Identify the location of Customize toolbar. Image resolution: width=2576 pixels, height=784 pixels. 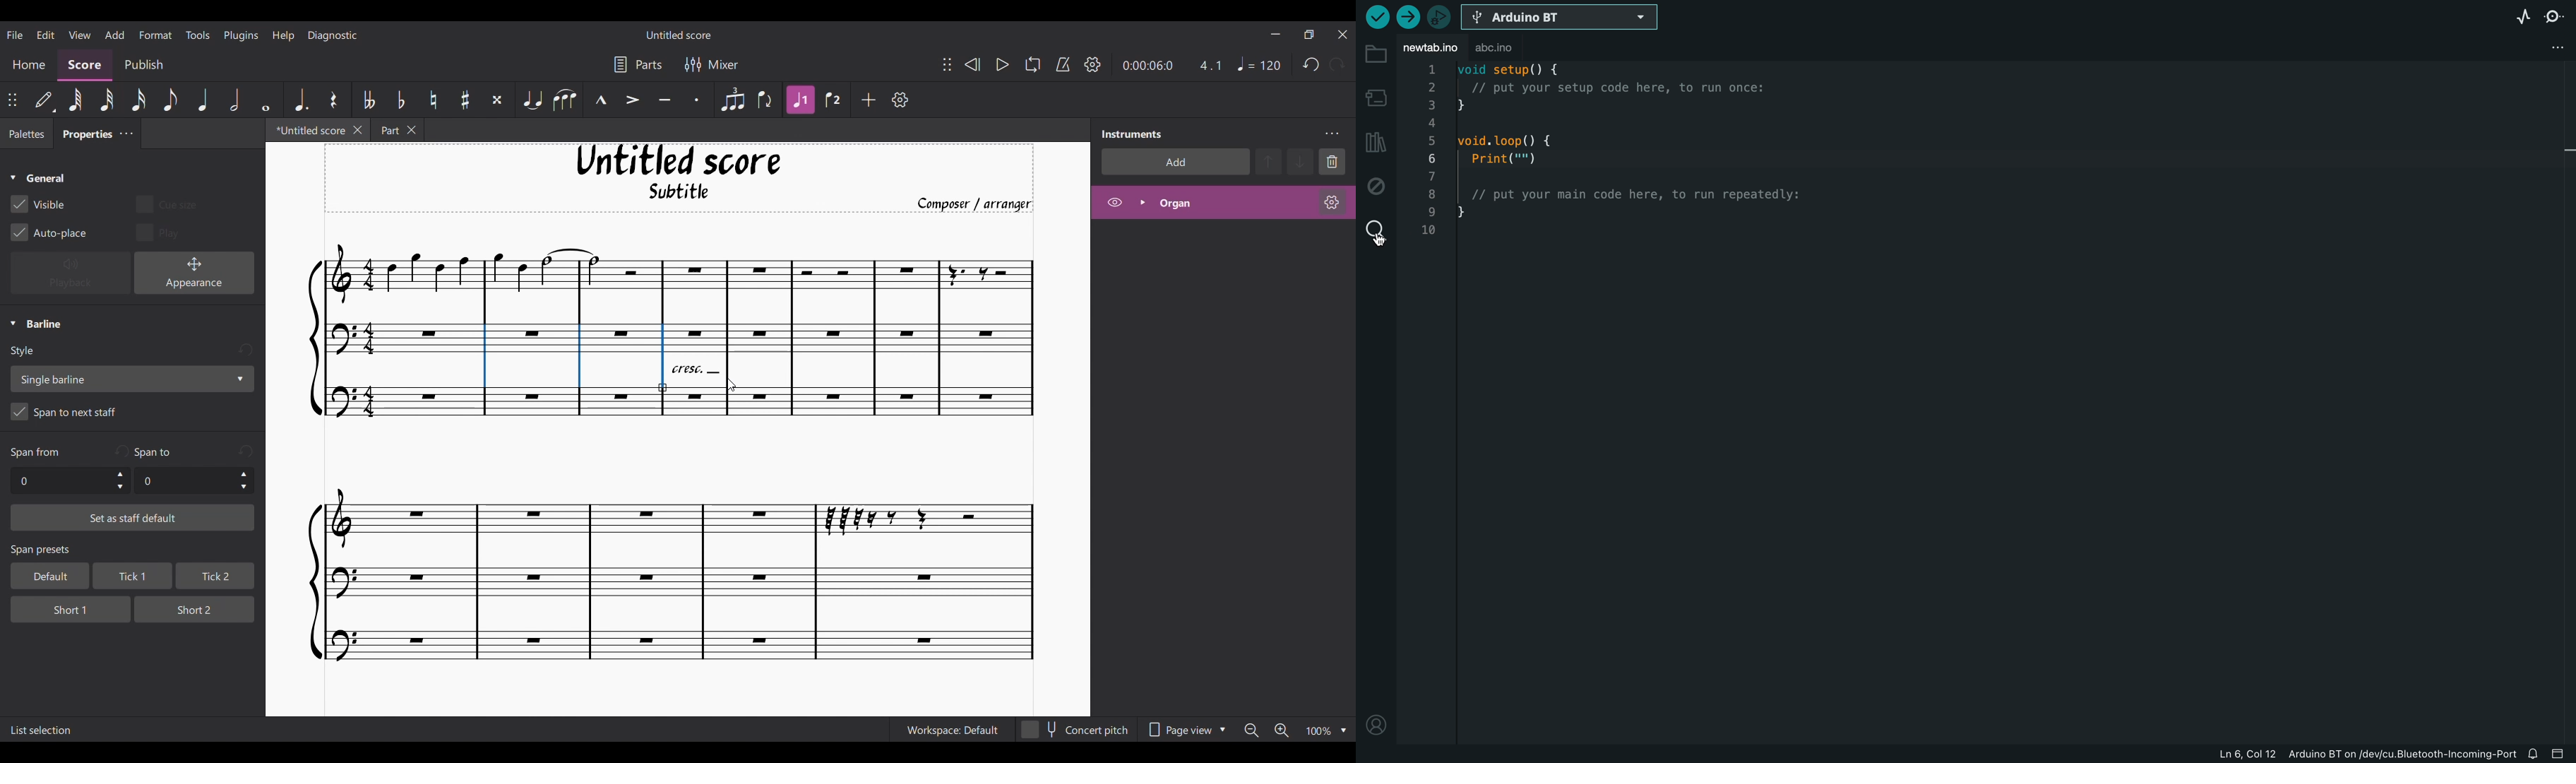
(900, 100).